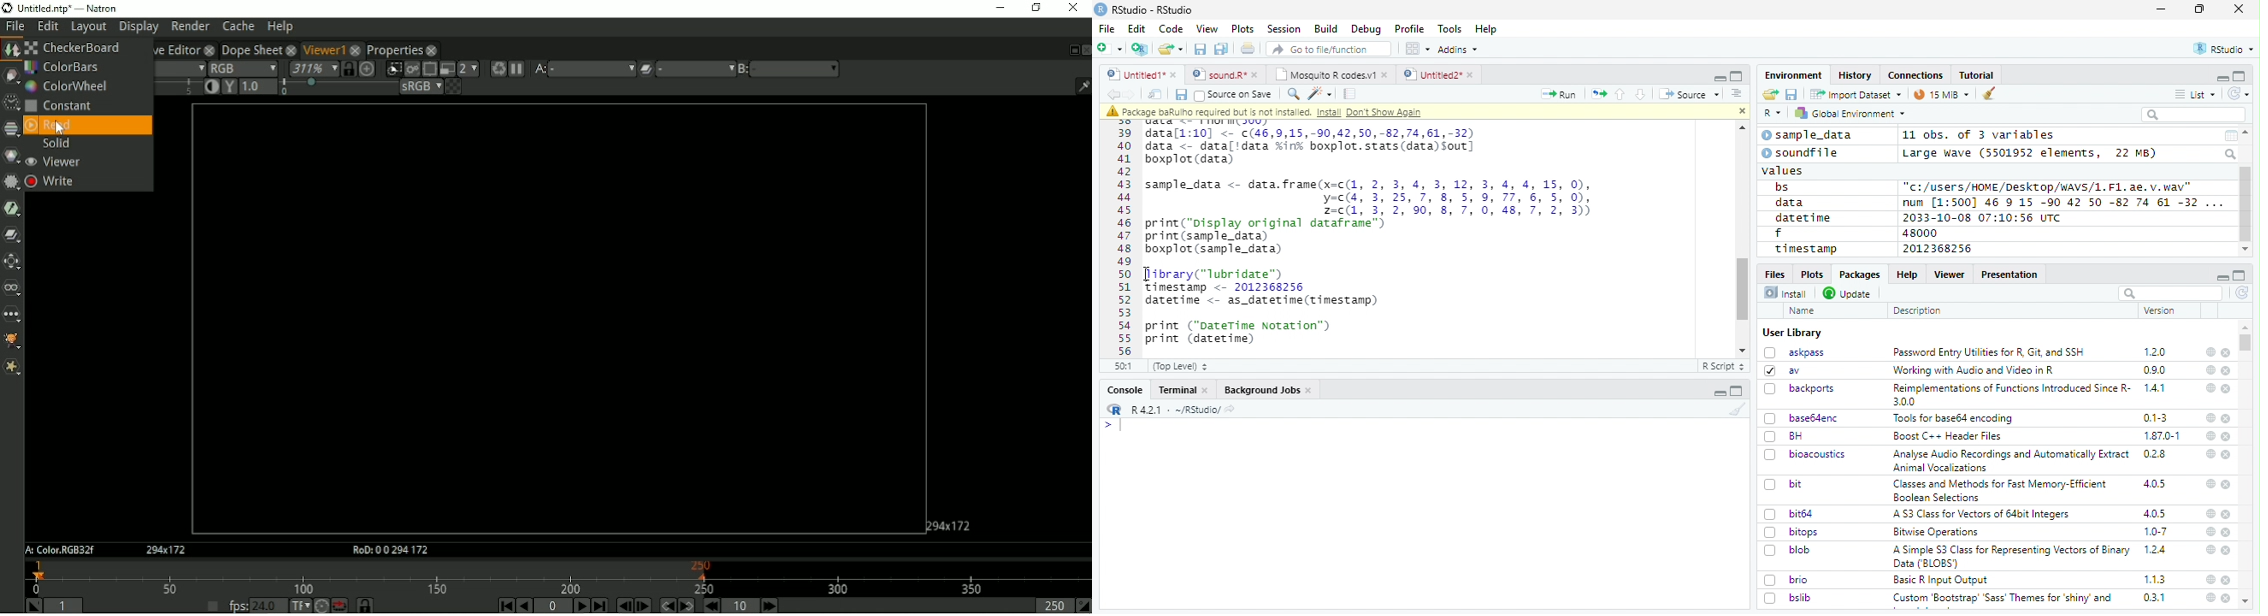 This screenshot has width=2268, height=616. What do you see at coordinates (2210, 513) in the screenshot?
I see `help` at bounding box center [2210, 513].